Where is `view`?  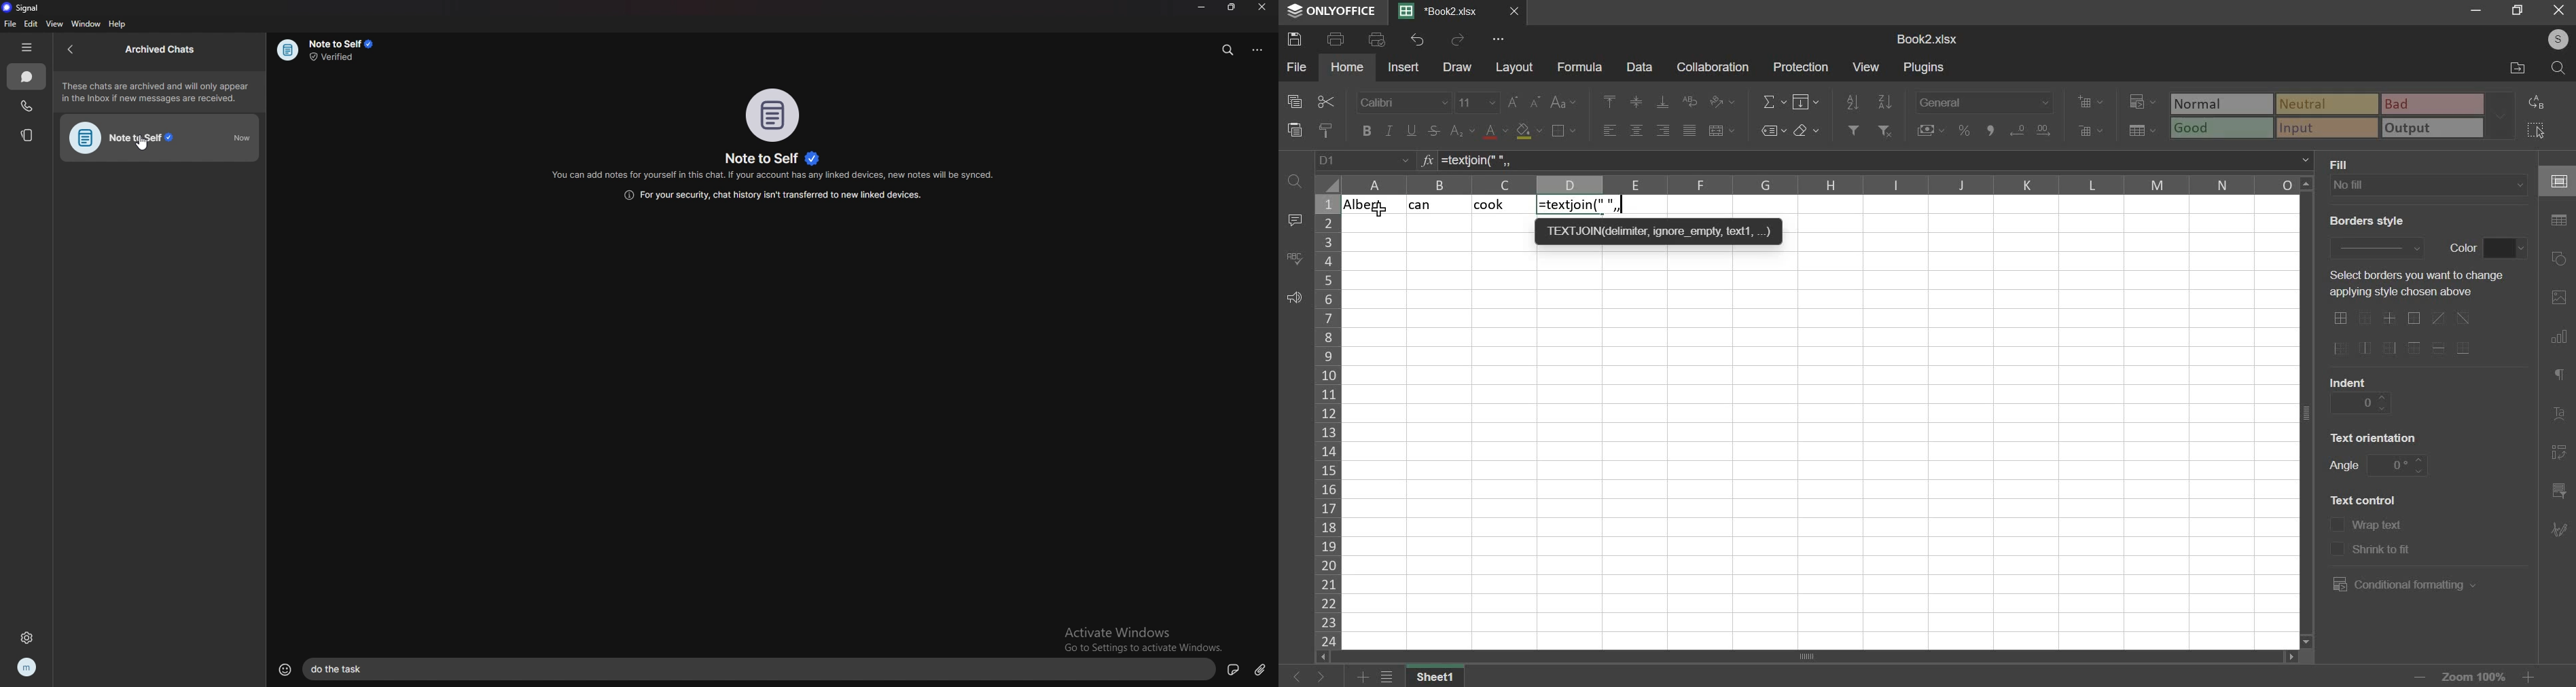
view is located at coordinates (1865, 66).